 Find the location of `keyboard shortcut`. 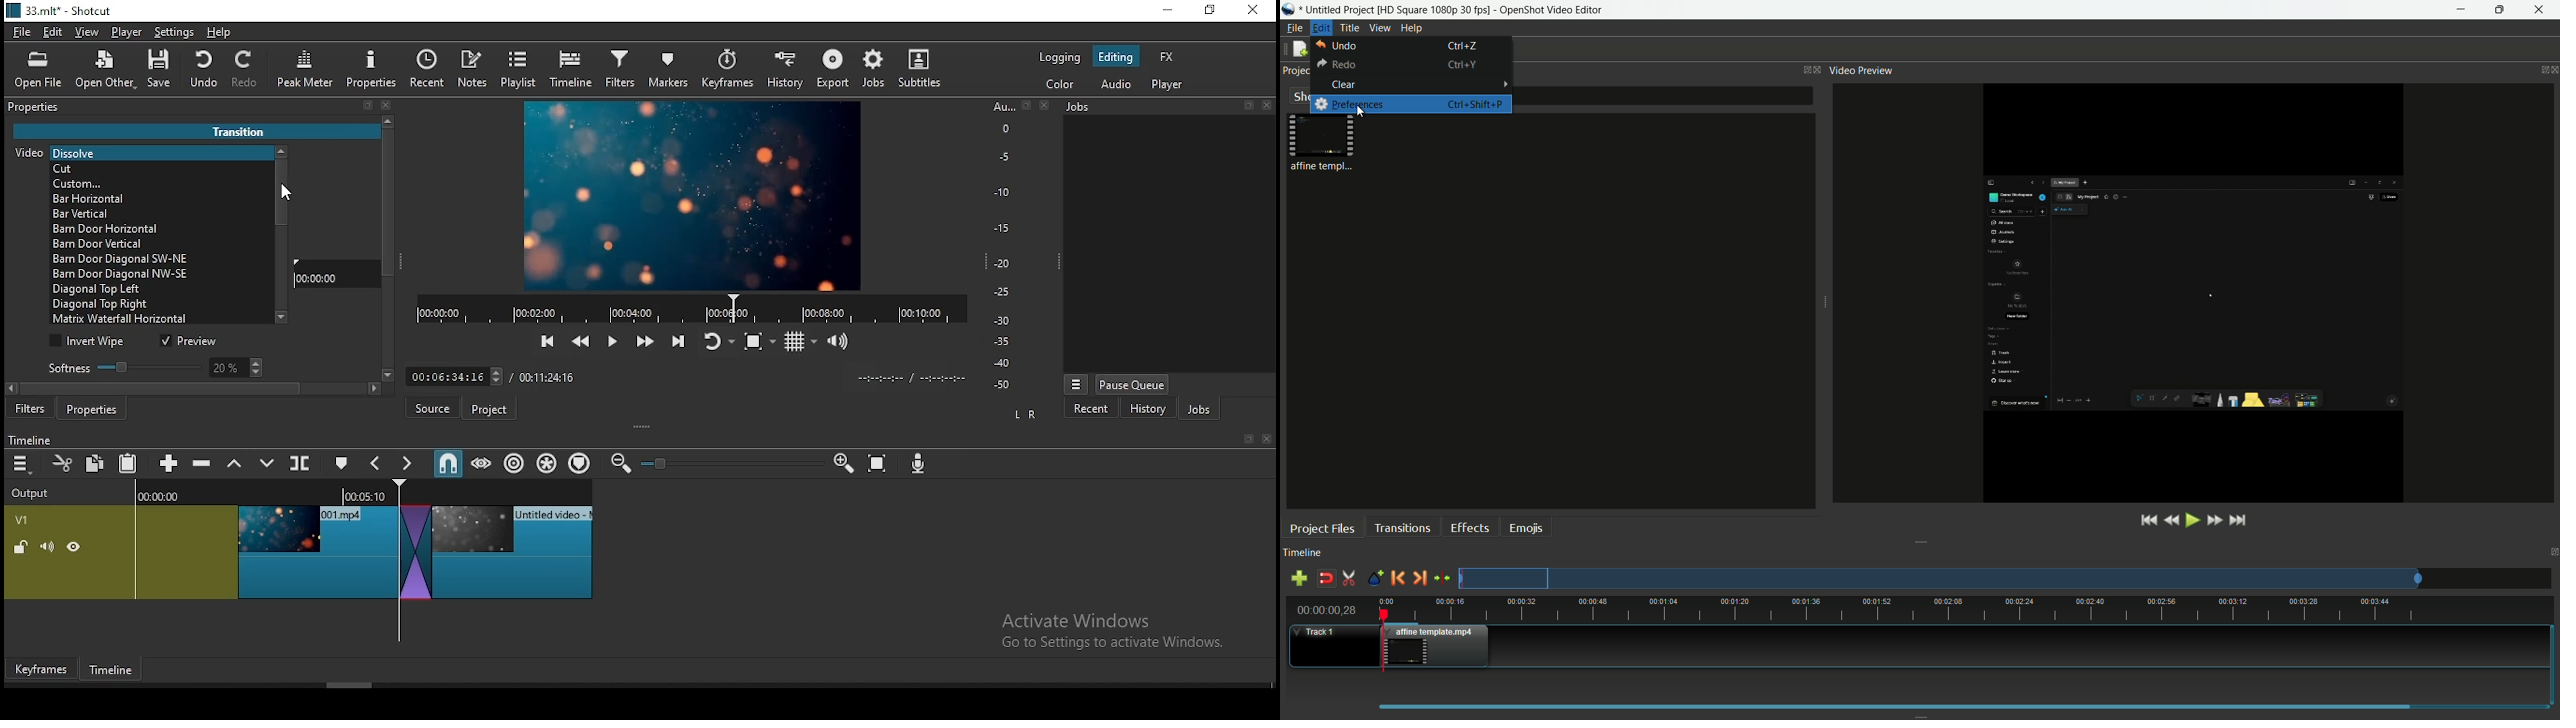

keyboard shortcut is located at coordinates (1463, 65).